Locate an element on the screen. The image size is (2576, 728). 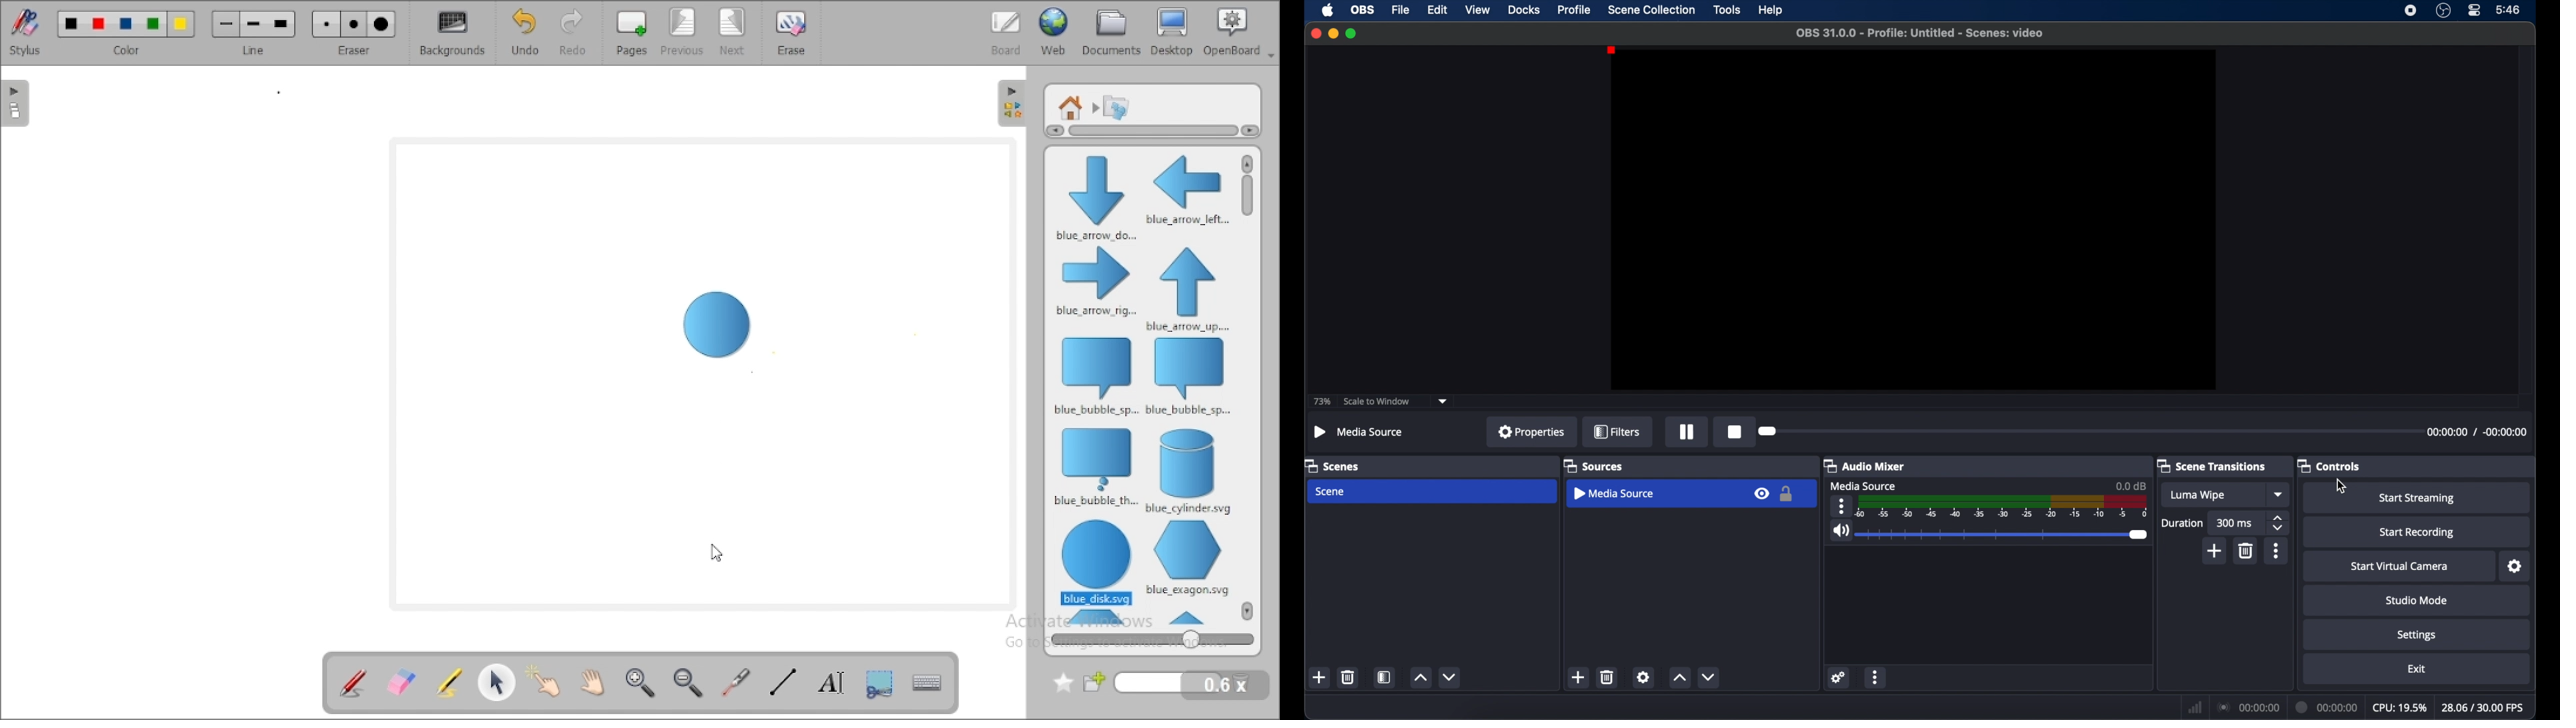
minimize is located at coordinates (1333, 33).